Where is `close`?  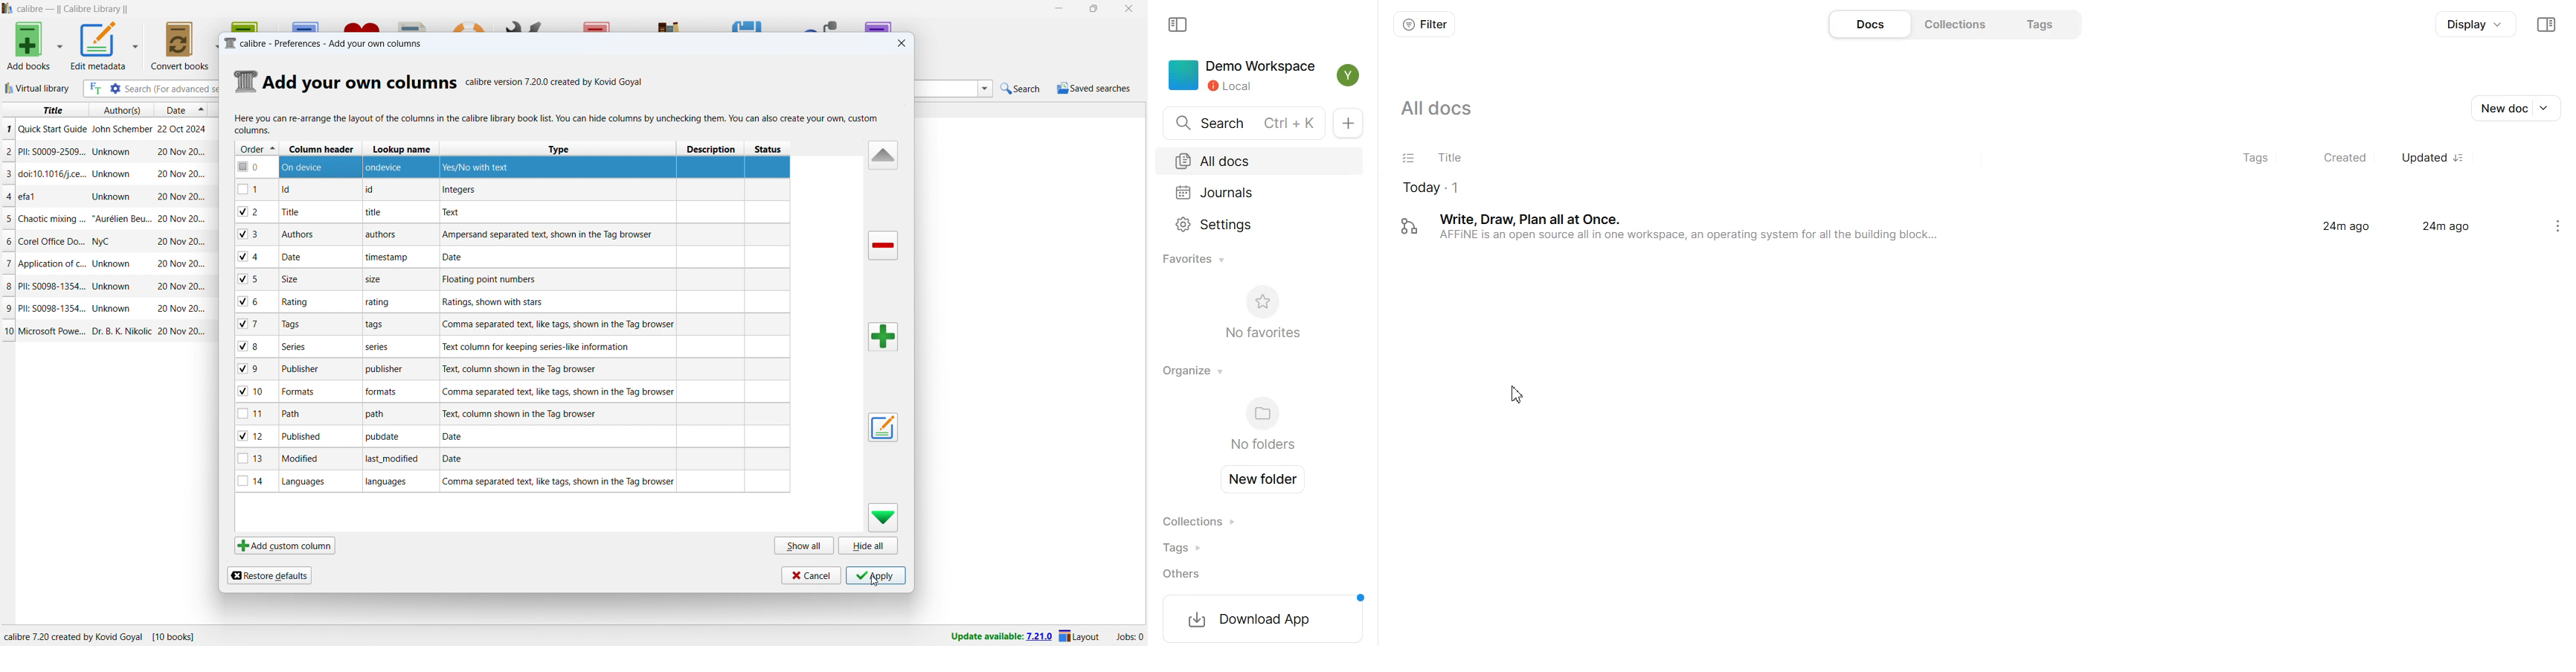 close is located at coordinates (1130, 8).